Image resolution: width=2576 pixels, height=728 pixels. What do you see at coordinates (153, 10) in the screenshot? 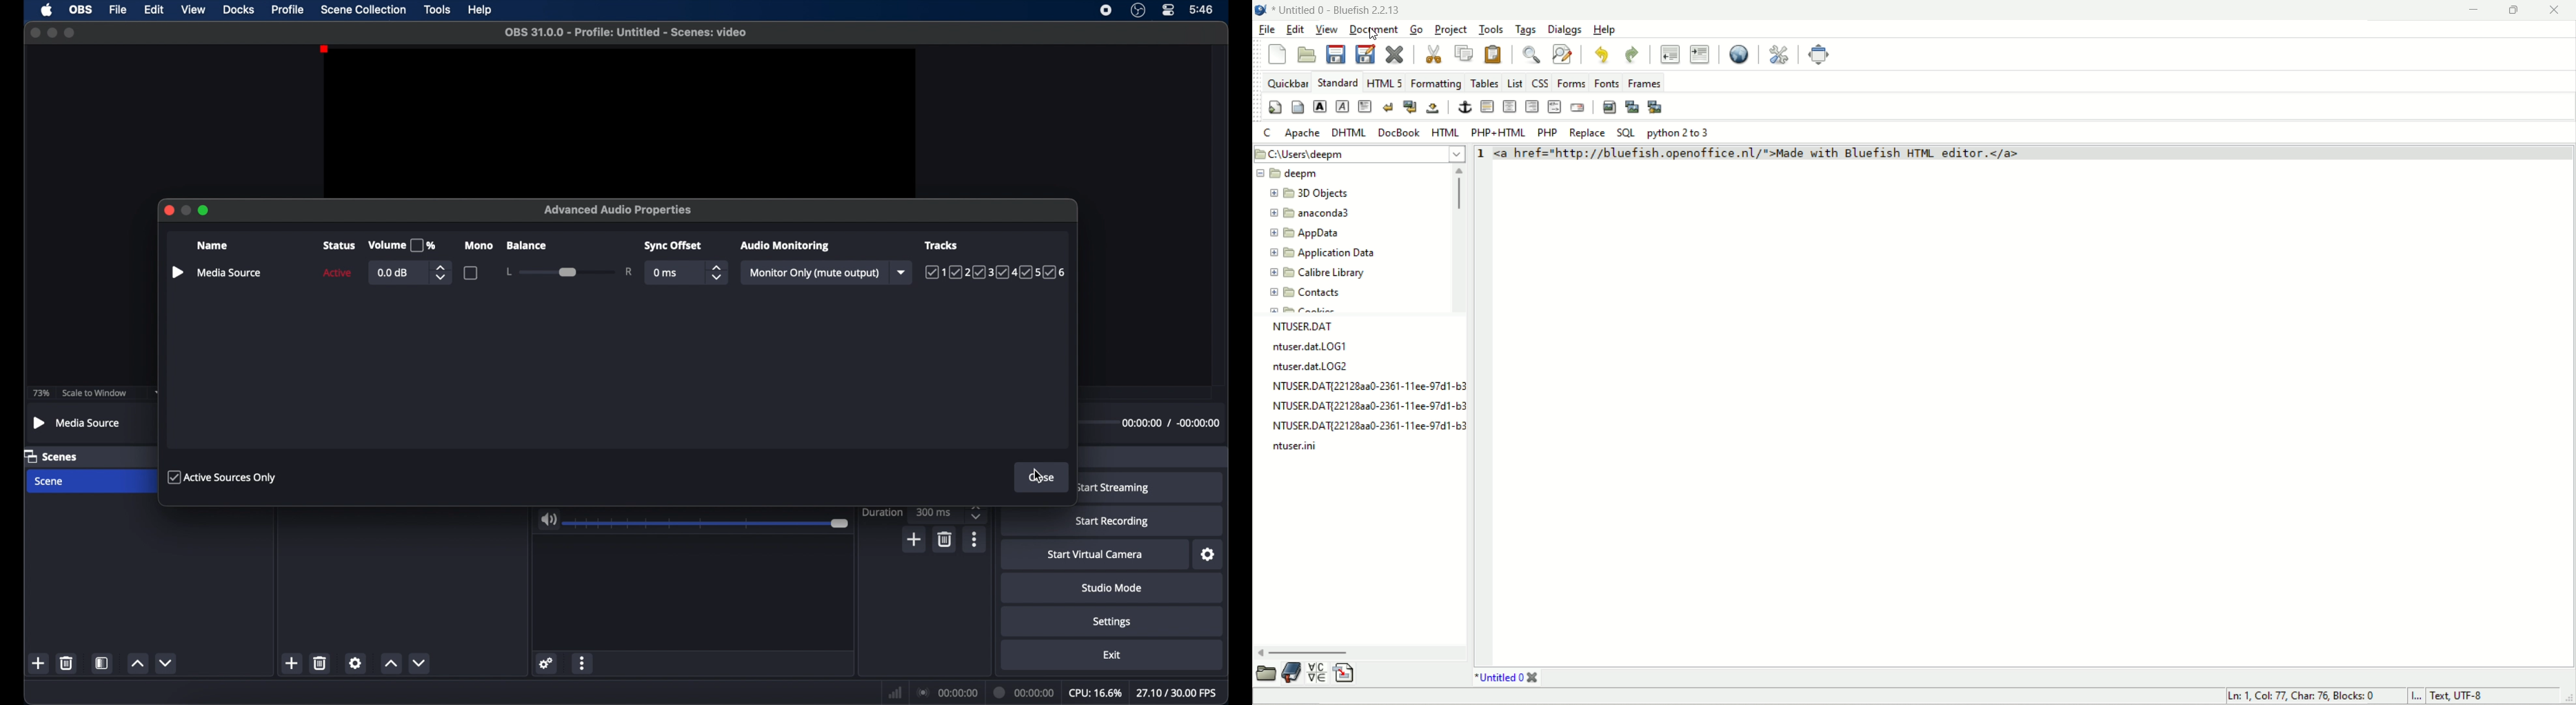
I see `edit` at bounding box center [153, 10].